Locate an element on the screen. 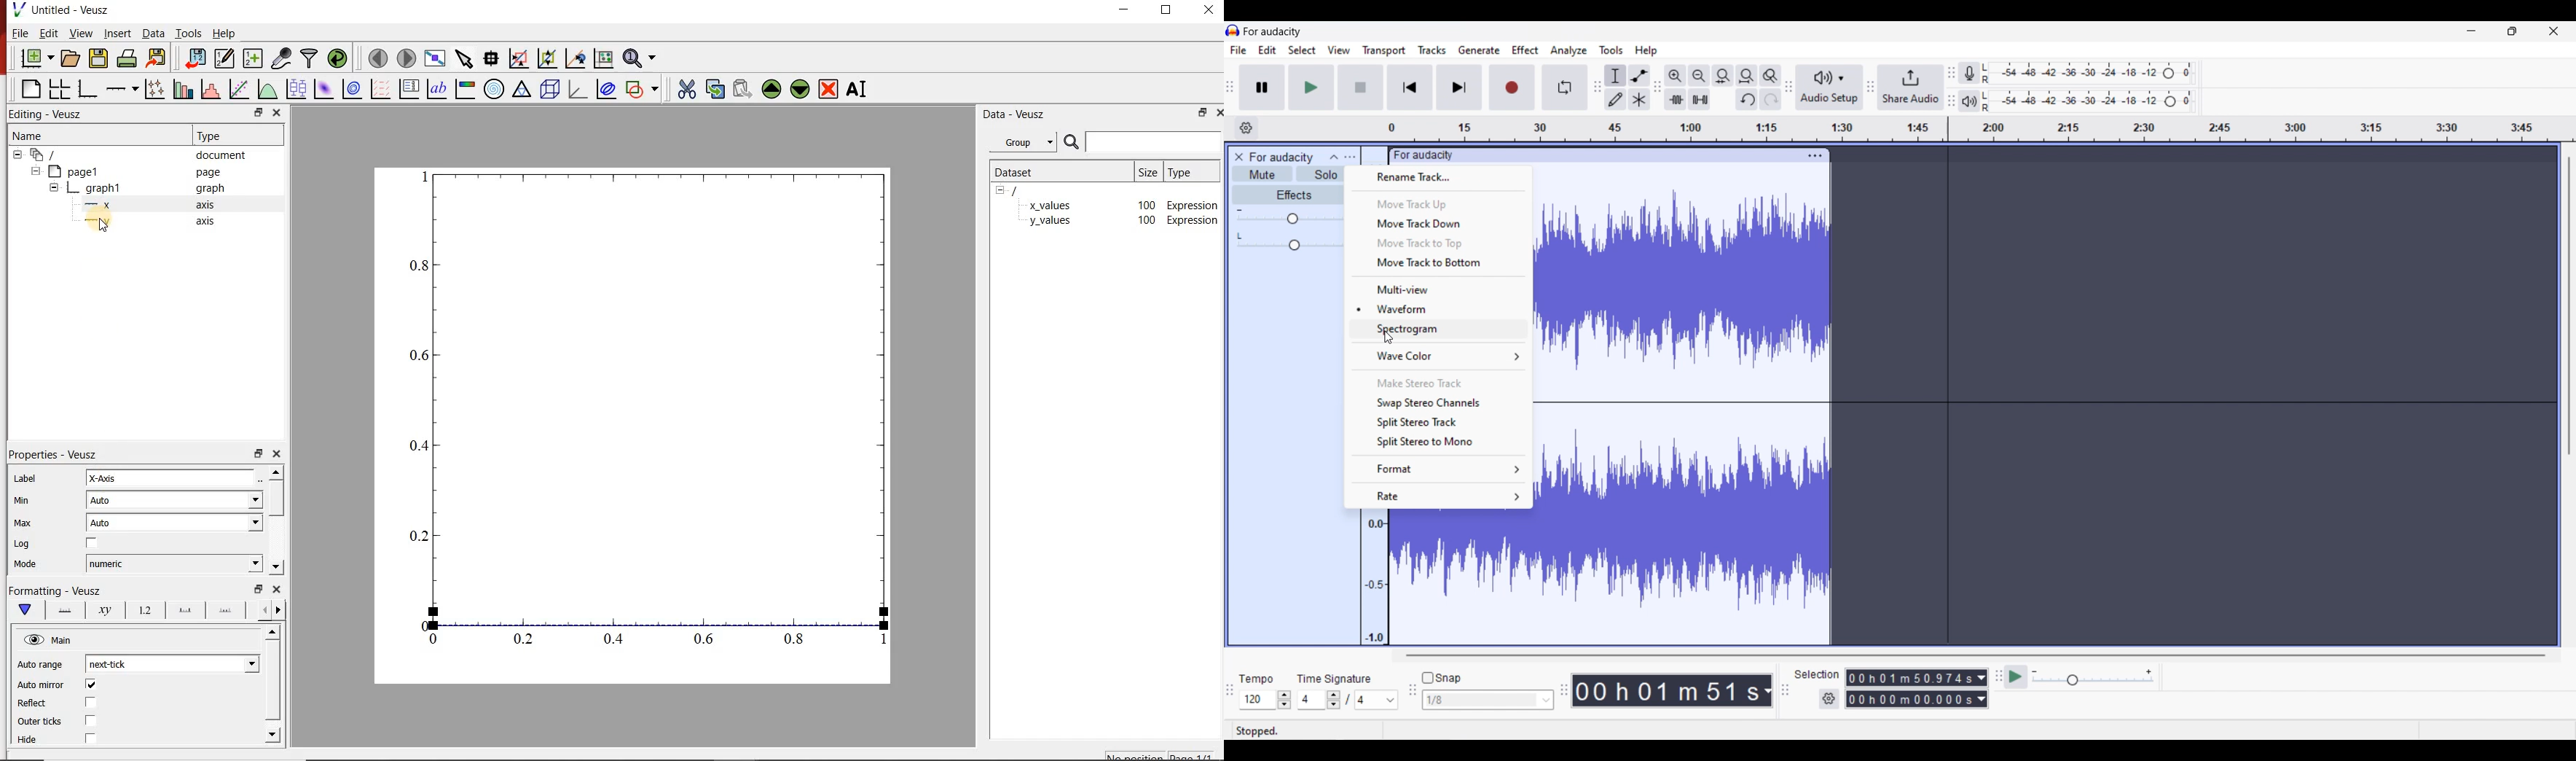 The height and width of the screenshot is (784, 2576). Help menu is located at coordinates (1646, 51).